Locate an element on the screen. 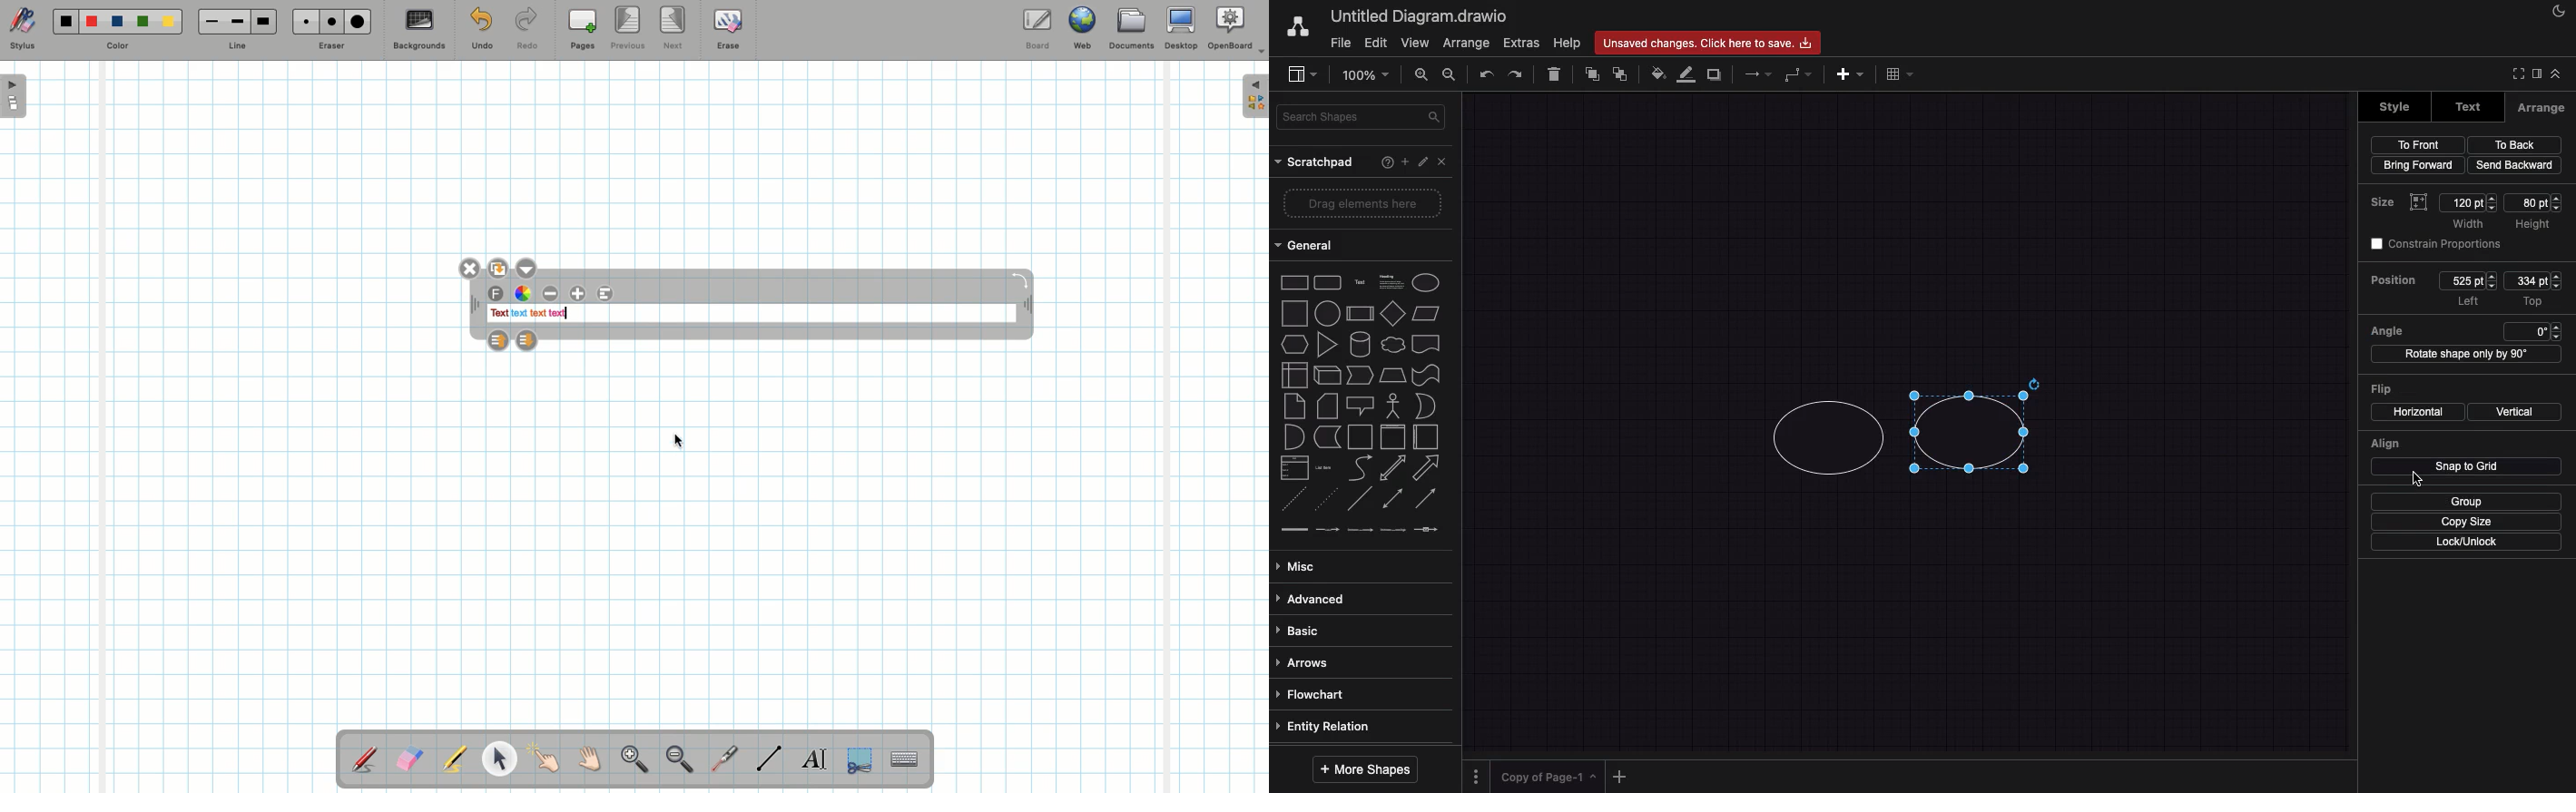 The height and width of the screenshot is (812, 2576). 120pt is located at coordinates (2468, 202).